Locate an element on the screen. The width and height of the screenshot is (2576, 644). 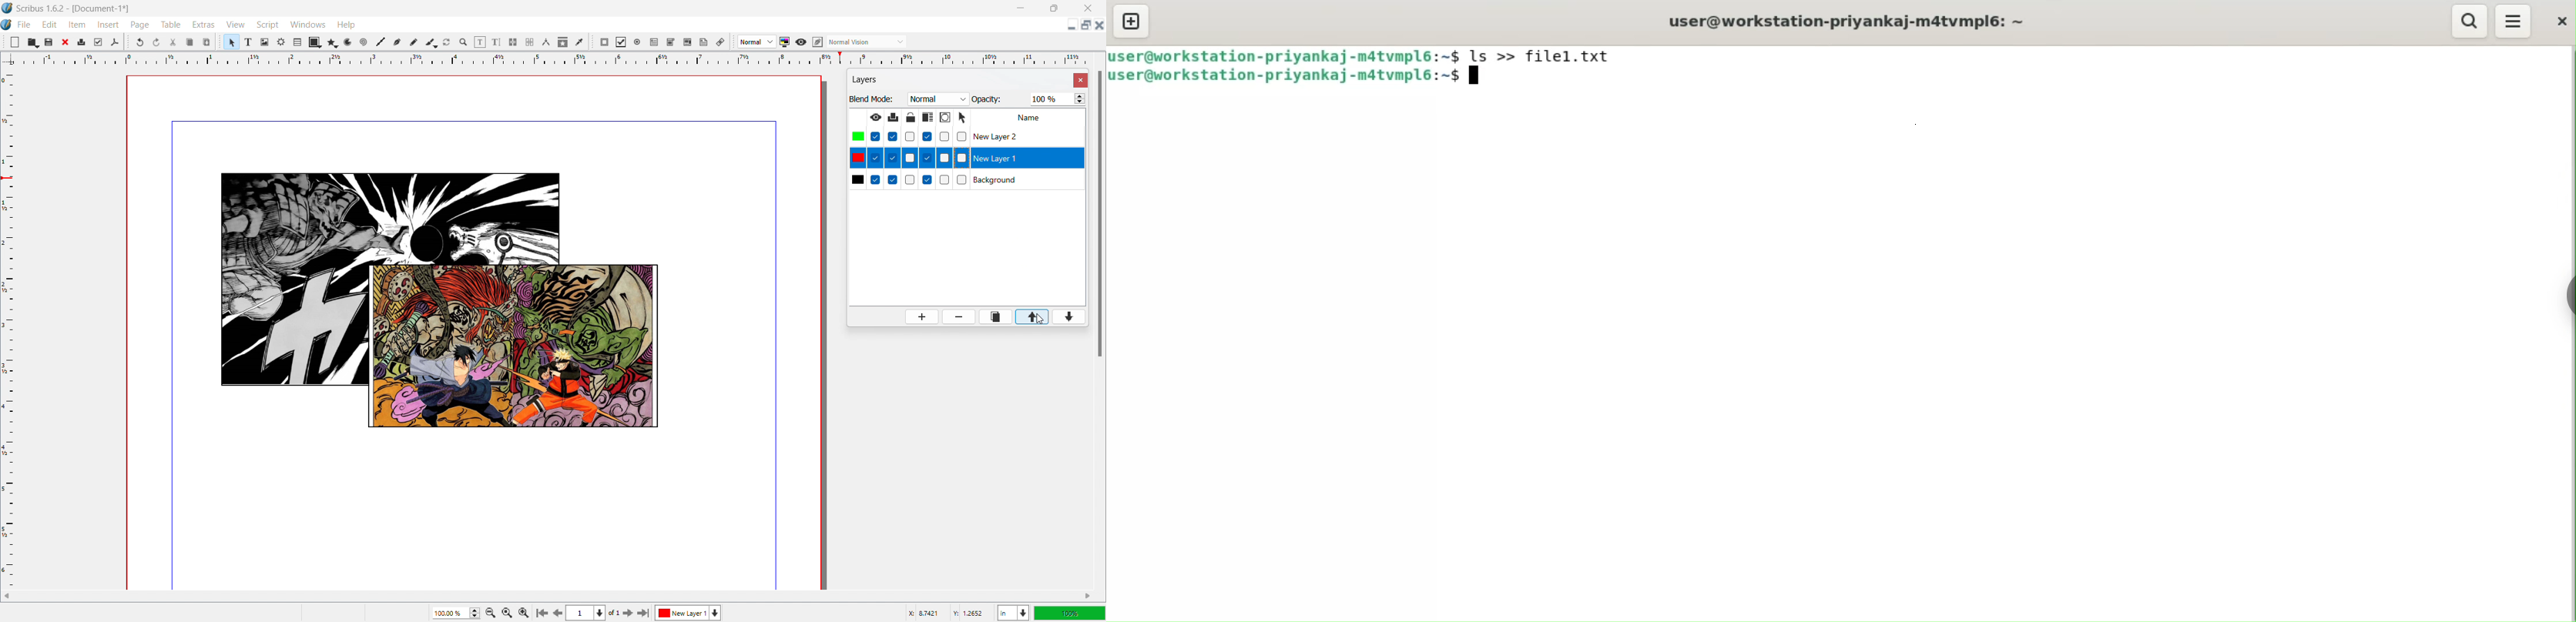
save as pdf is located at coordinates (114, 42).